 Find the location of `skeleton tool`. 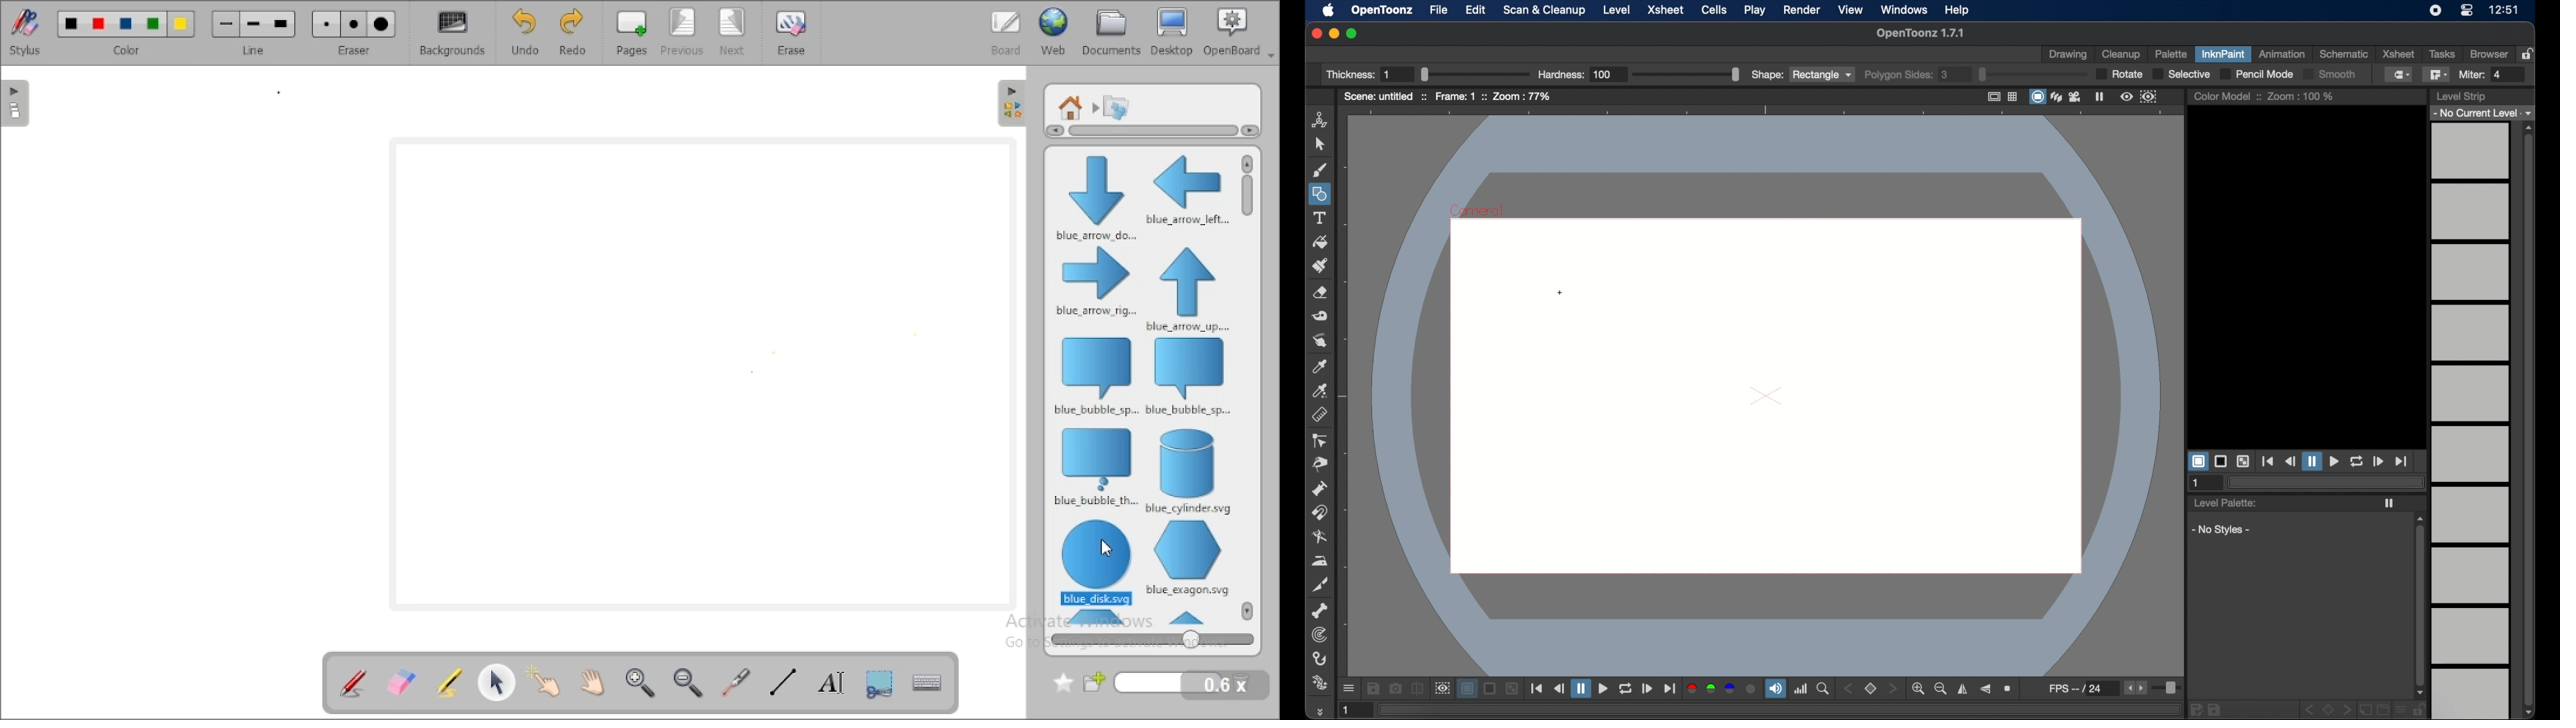

skeleton tool is located at coordinates (1320, 611).